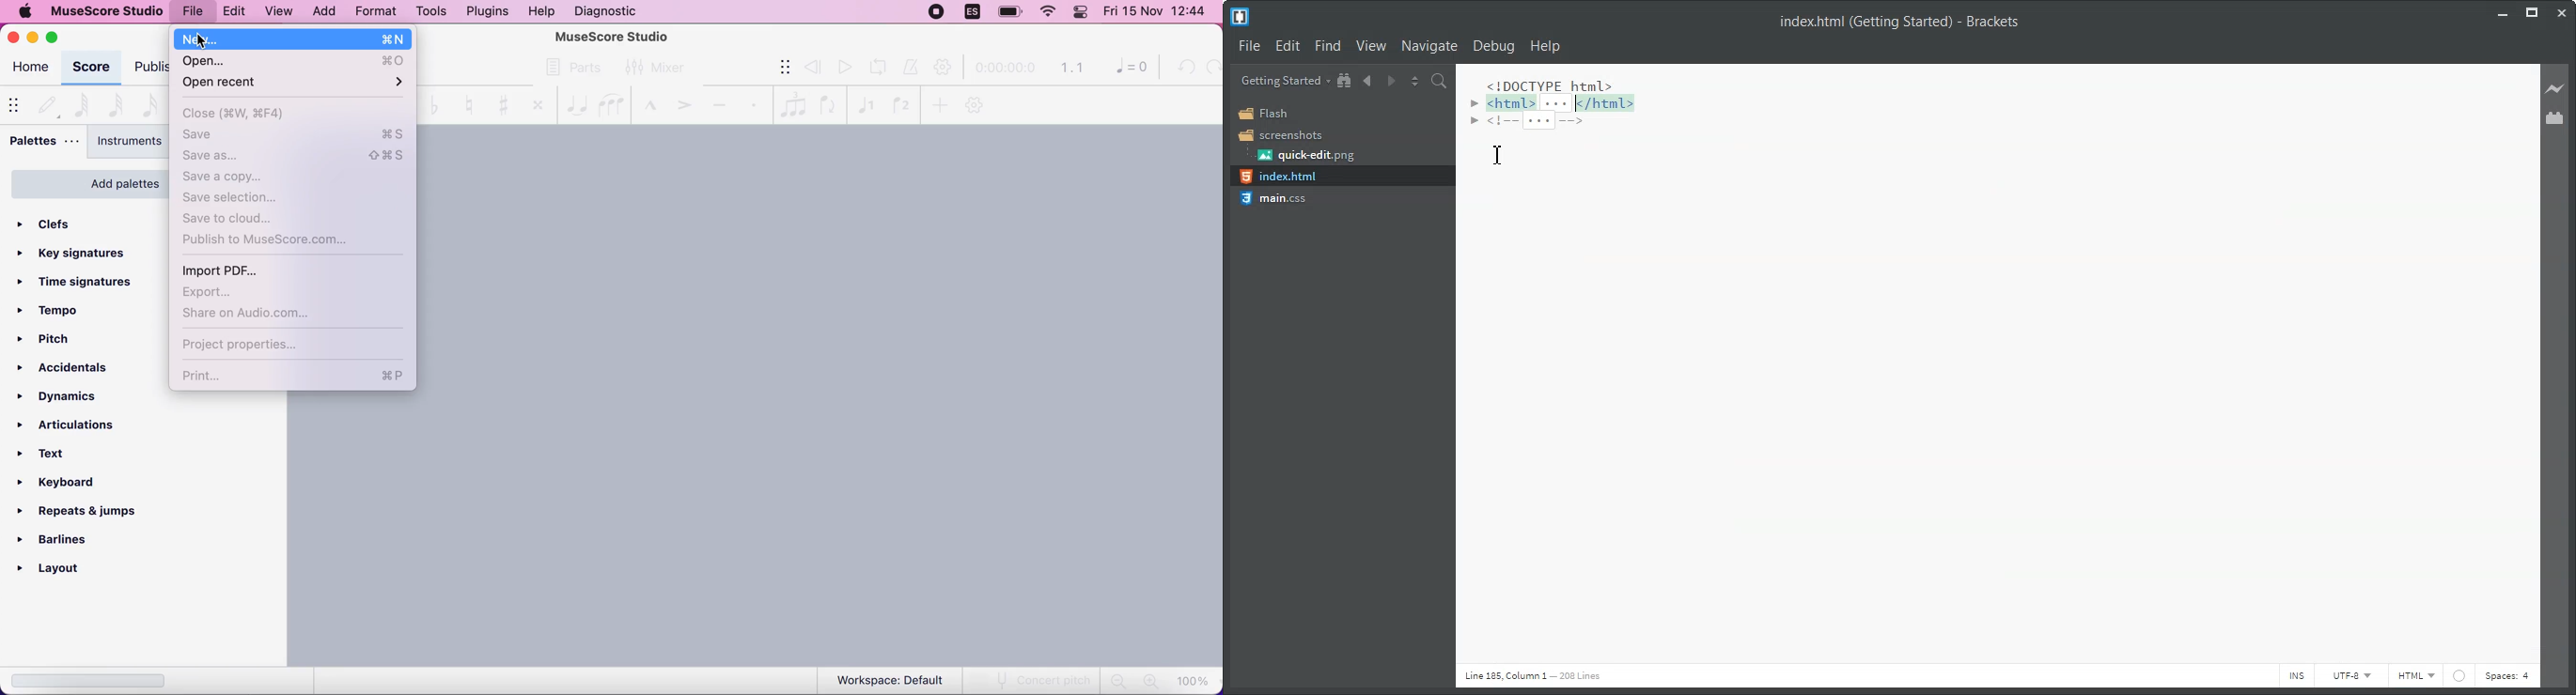 The width and height of the screenshot is (2576, 700). I want to click on add palettes, so click(83, 180).